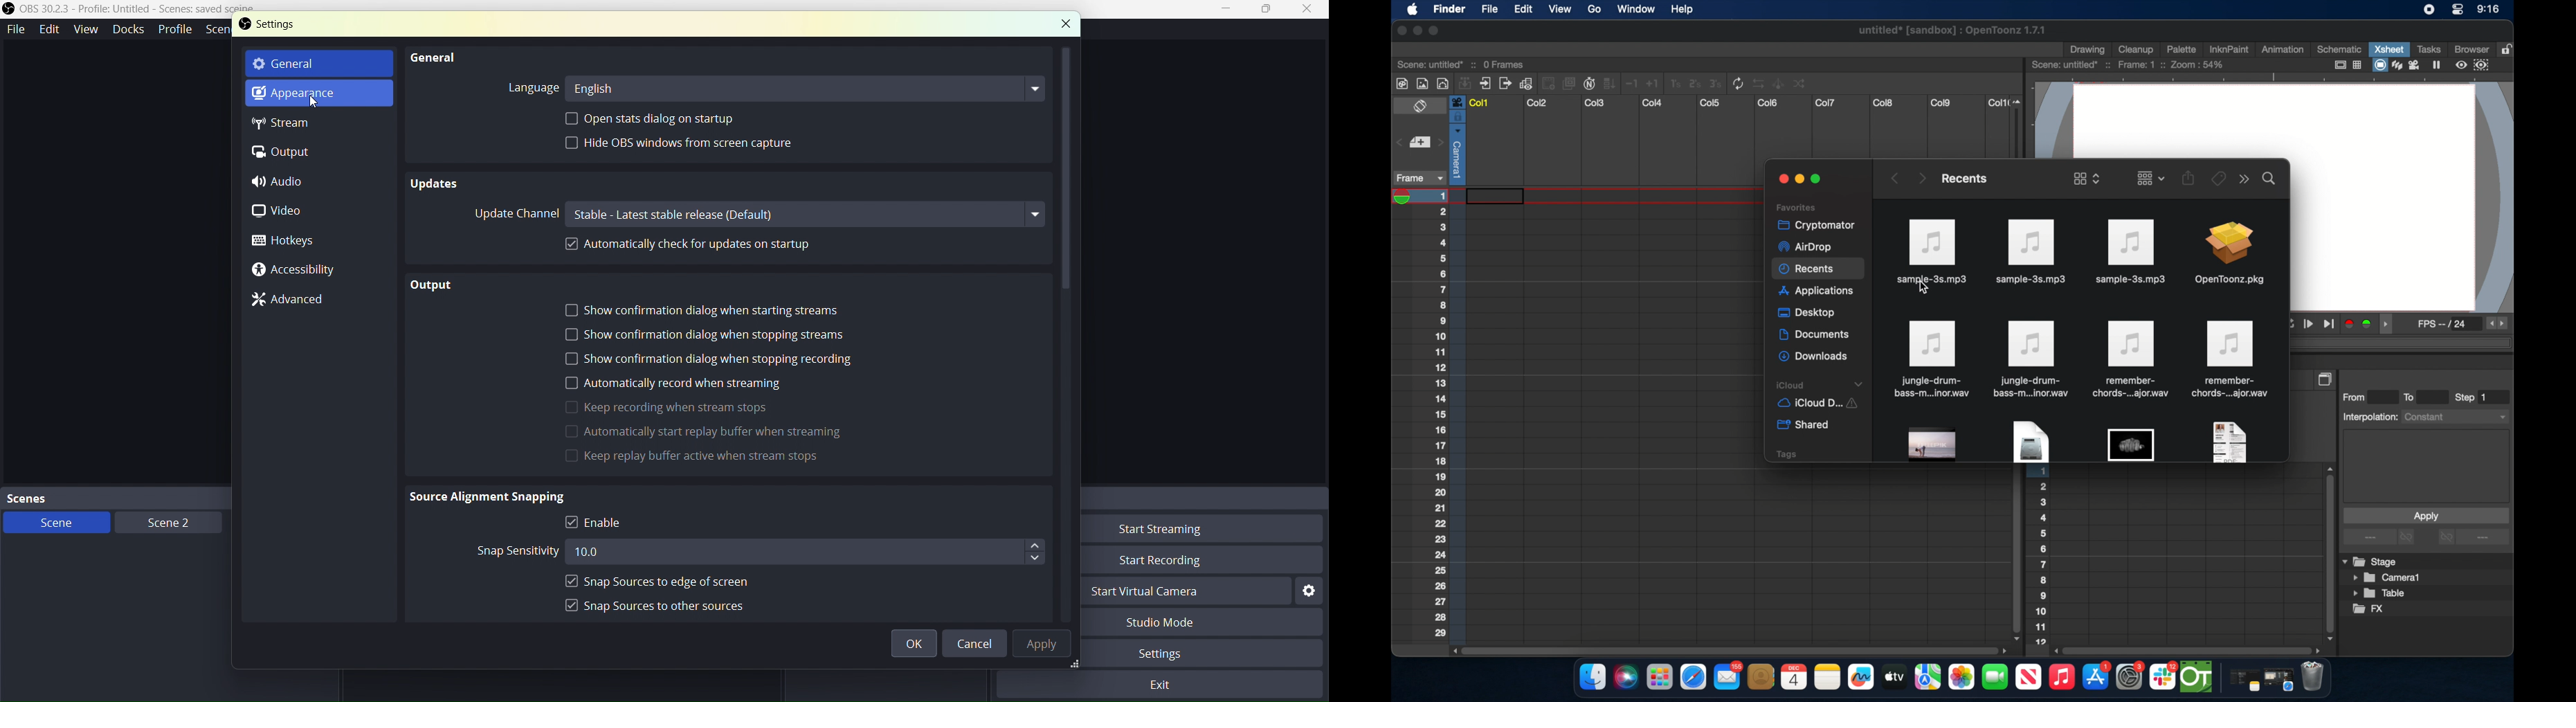 The height and width of the screenshot is (728, 2576). I want to click on icloud, so click(1821, 385).